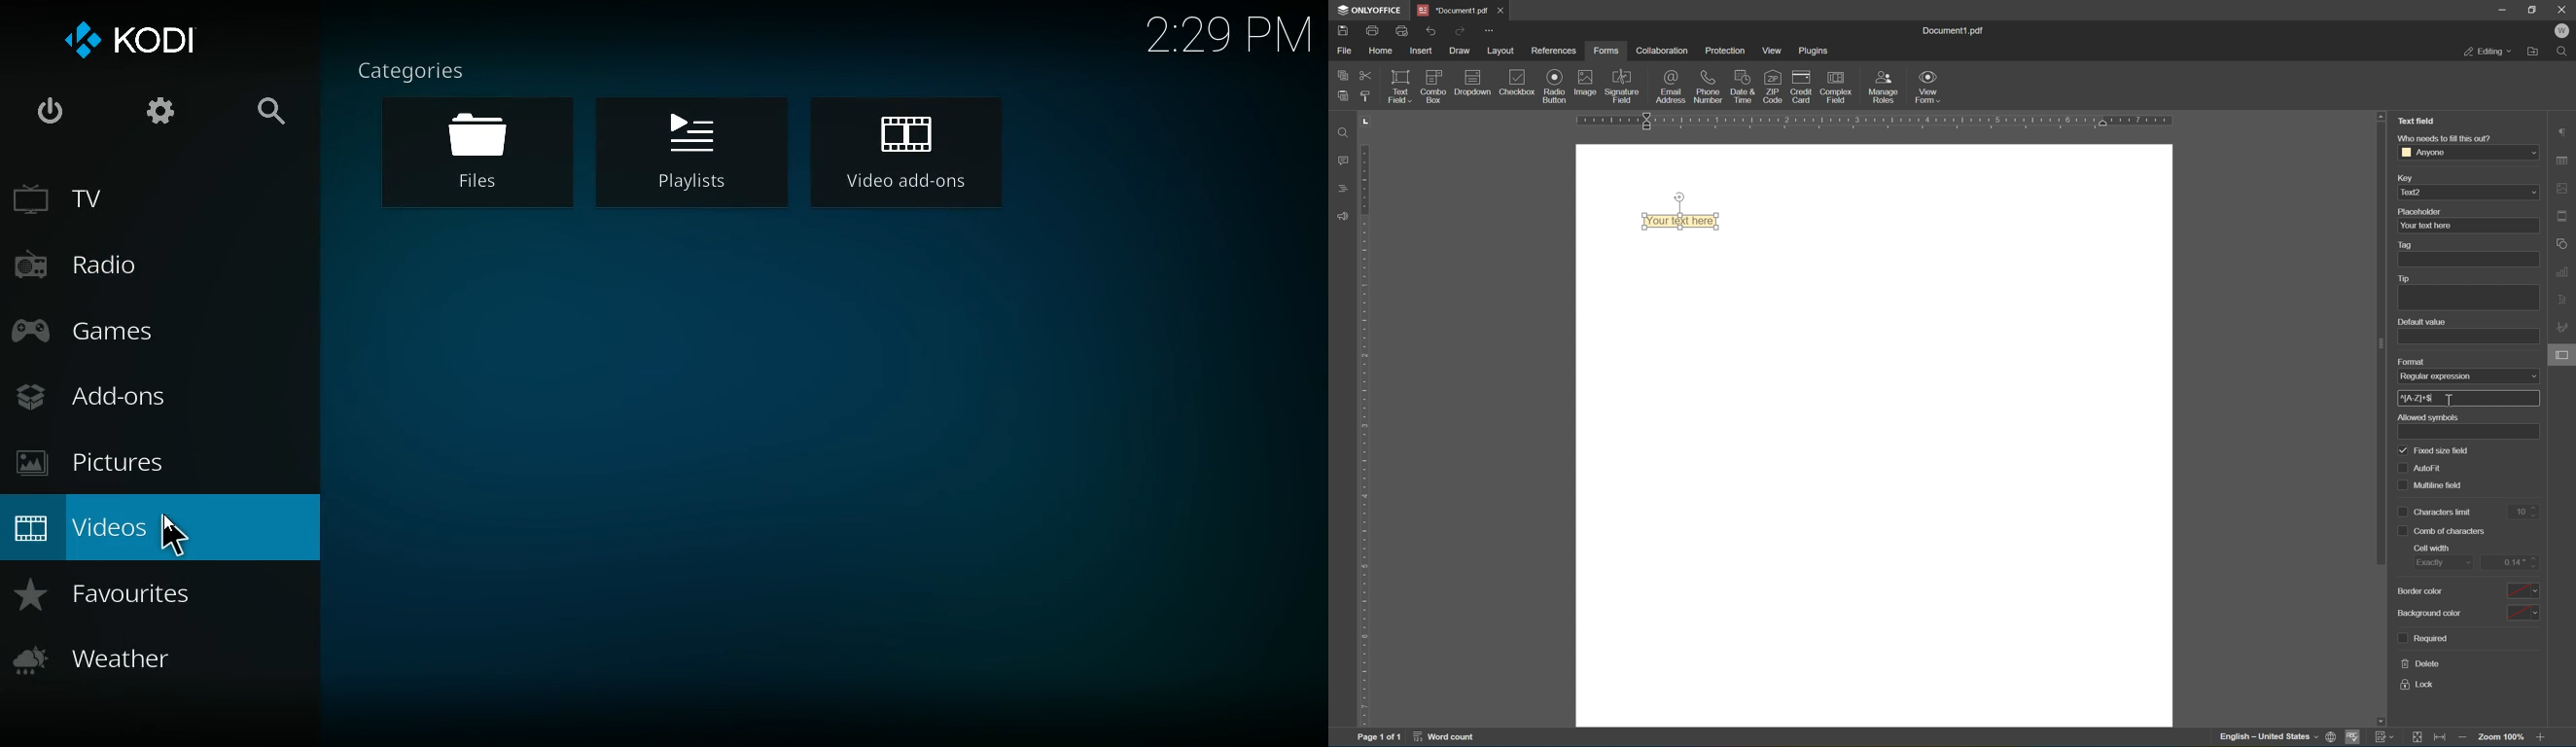 The width and height of the screenshot is (2576, 756). Describe the element at coordinates (155, 660) in the screenshot. I see `weather` at that location.